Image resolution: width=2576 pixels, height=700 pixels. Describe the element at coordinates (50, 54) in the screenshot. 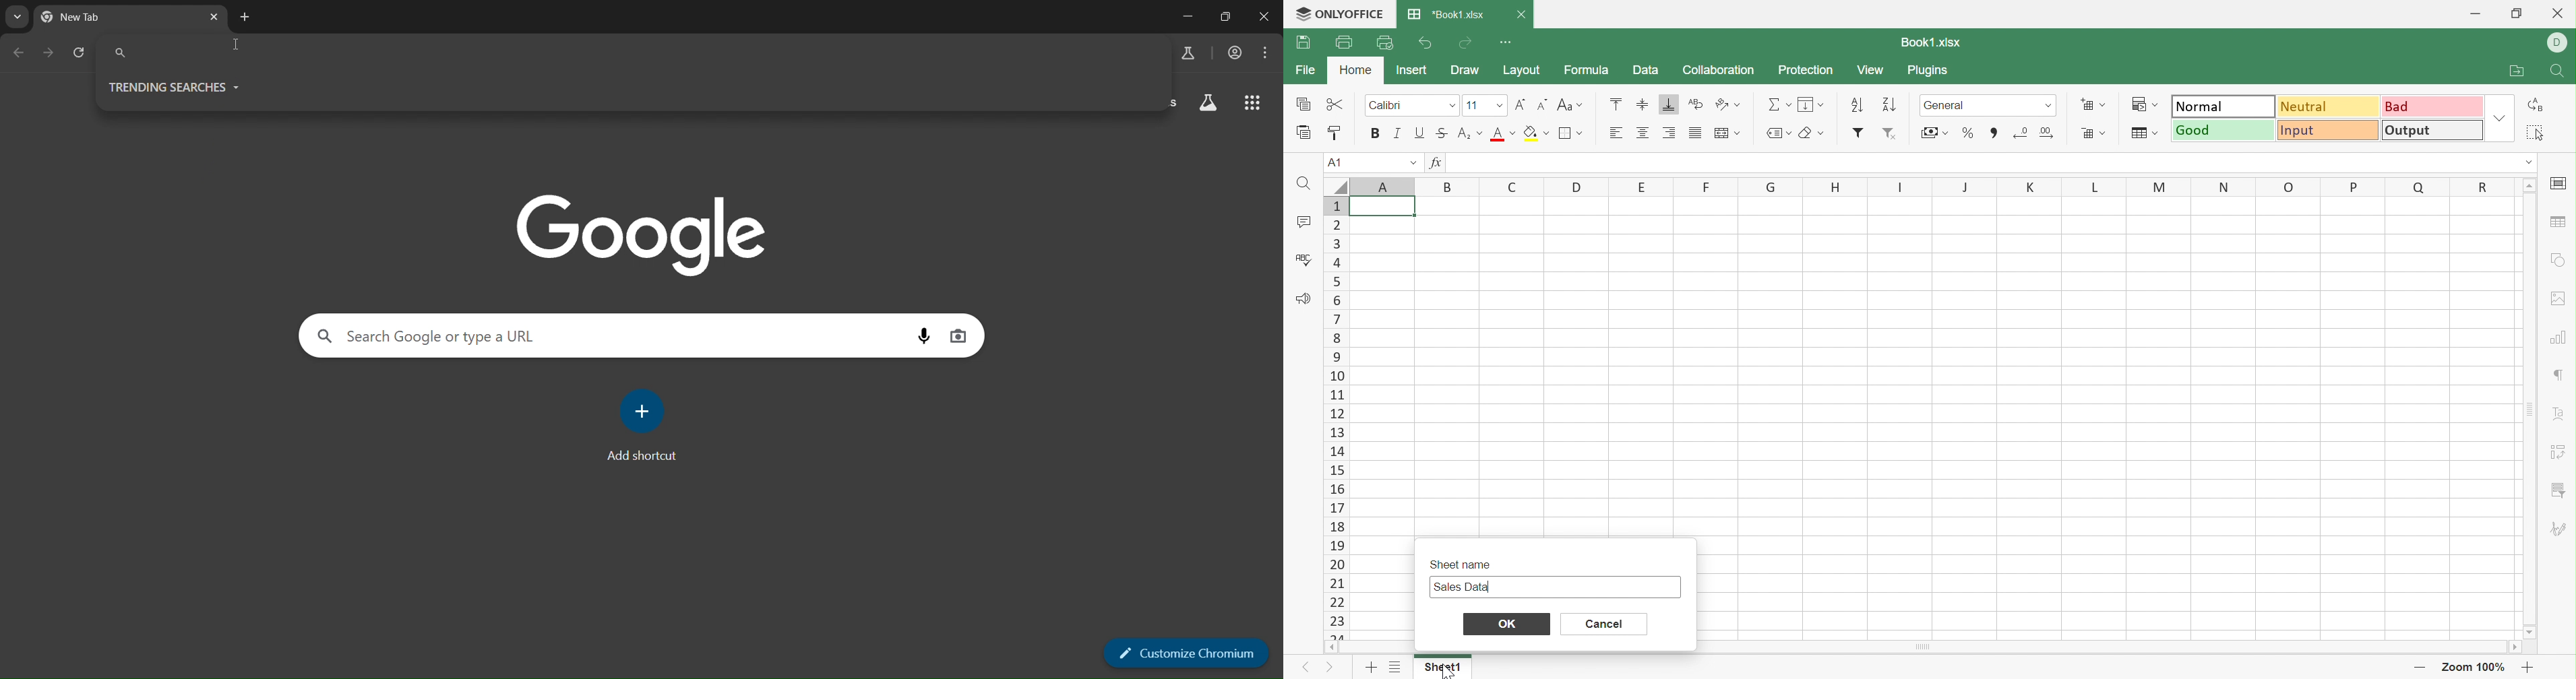

I see `go forward one page` at that location.